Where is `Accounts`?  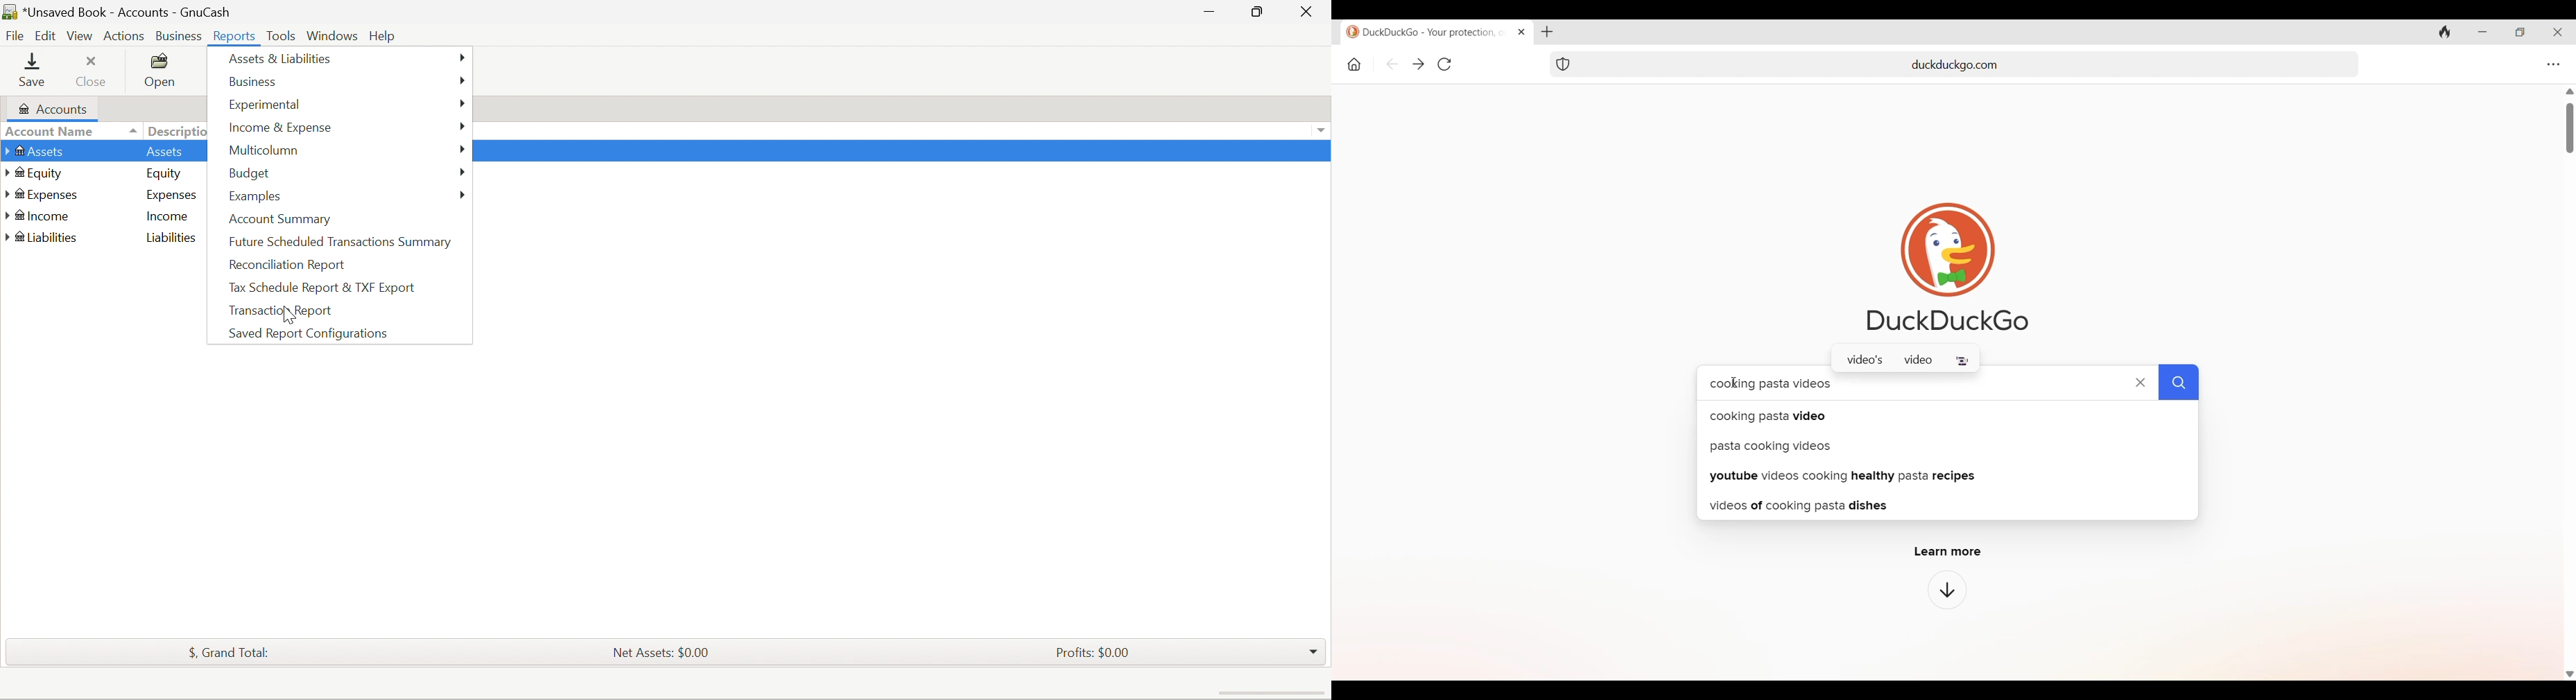 Accounts is located at coordinates (52, 109).